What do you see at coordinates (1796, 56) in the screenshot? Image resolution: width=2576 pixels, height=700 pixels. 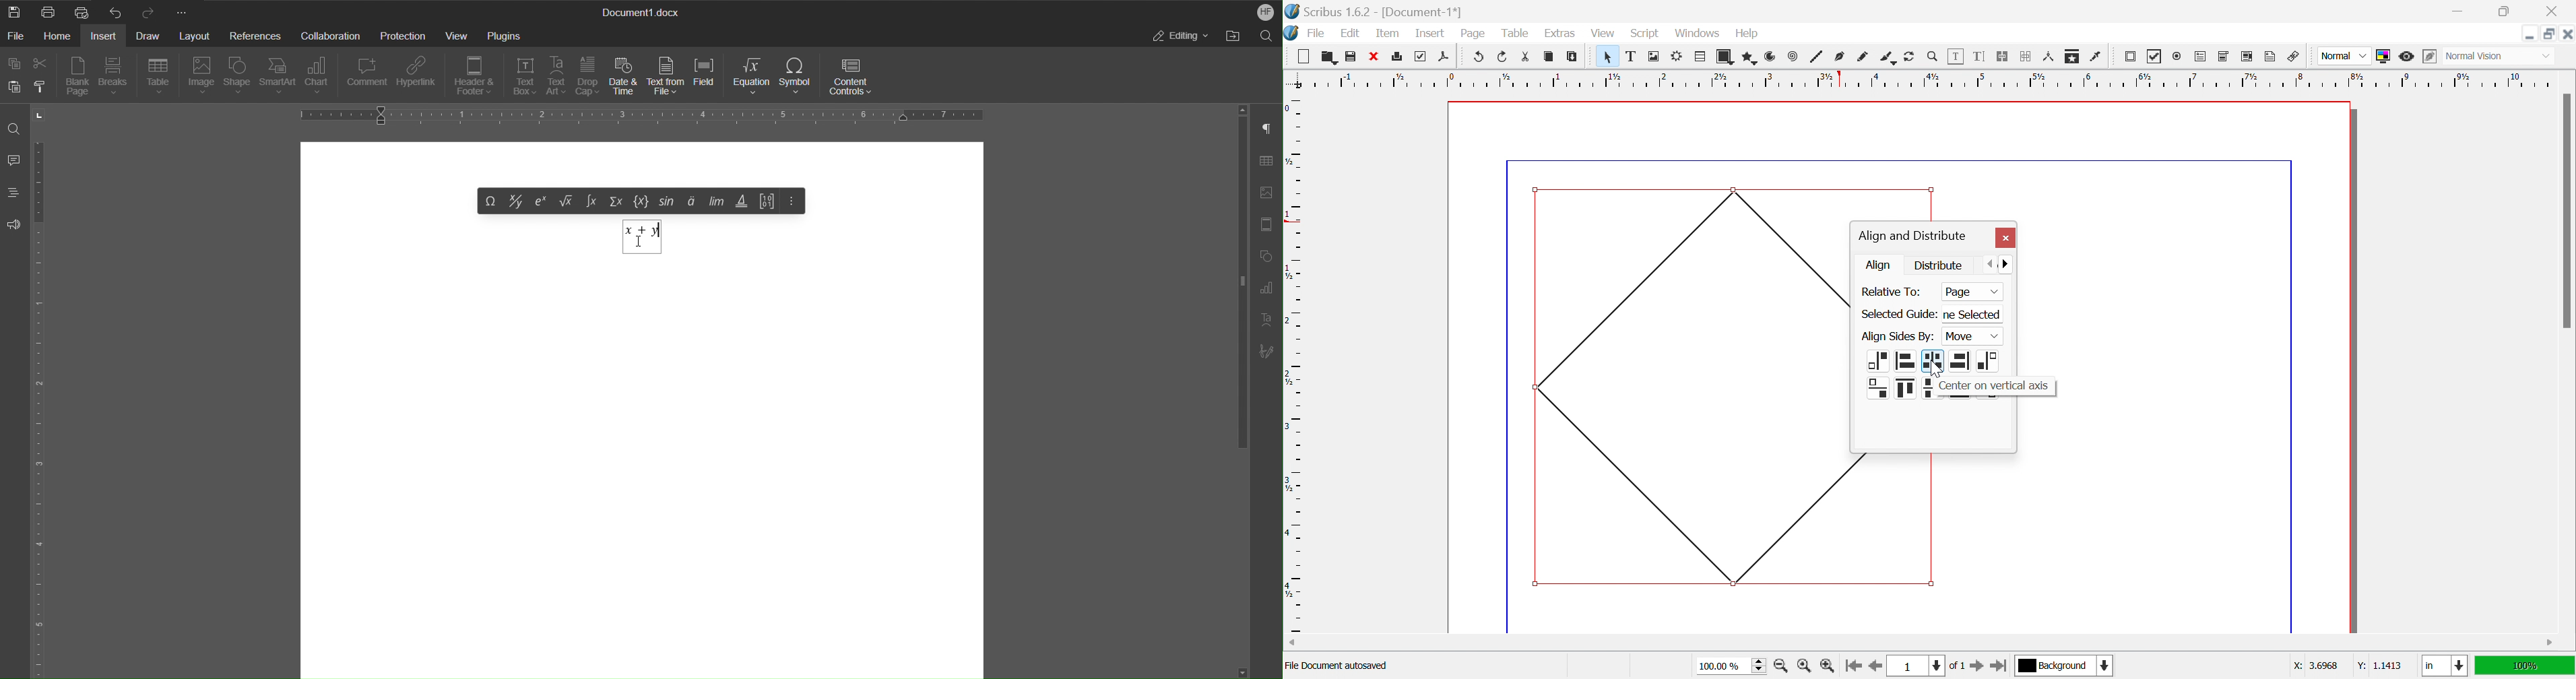 I see `Spiral` at bounding box center [1796, 56].